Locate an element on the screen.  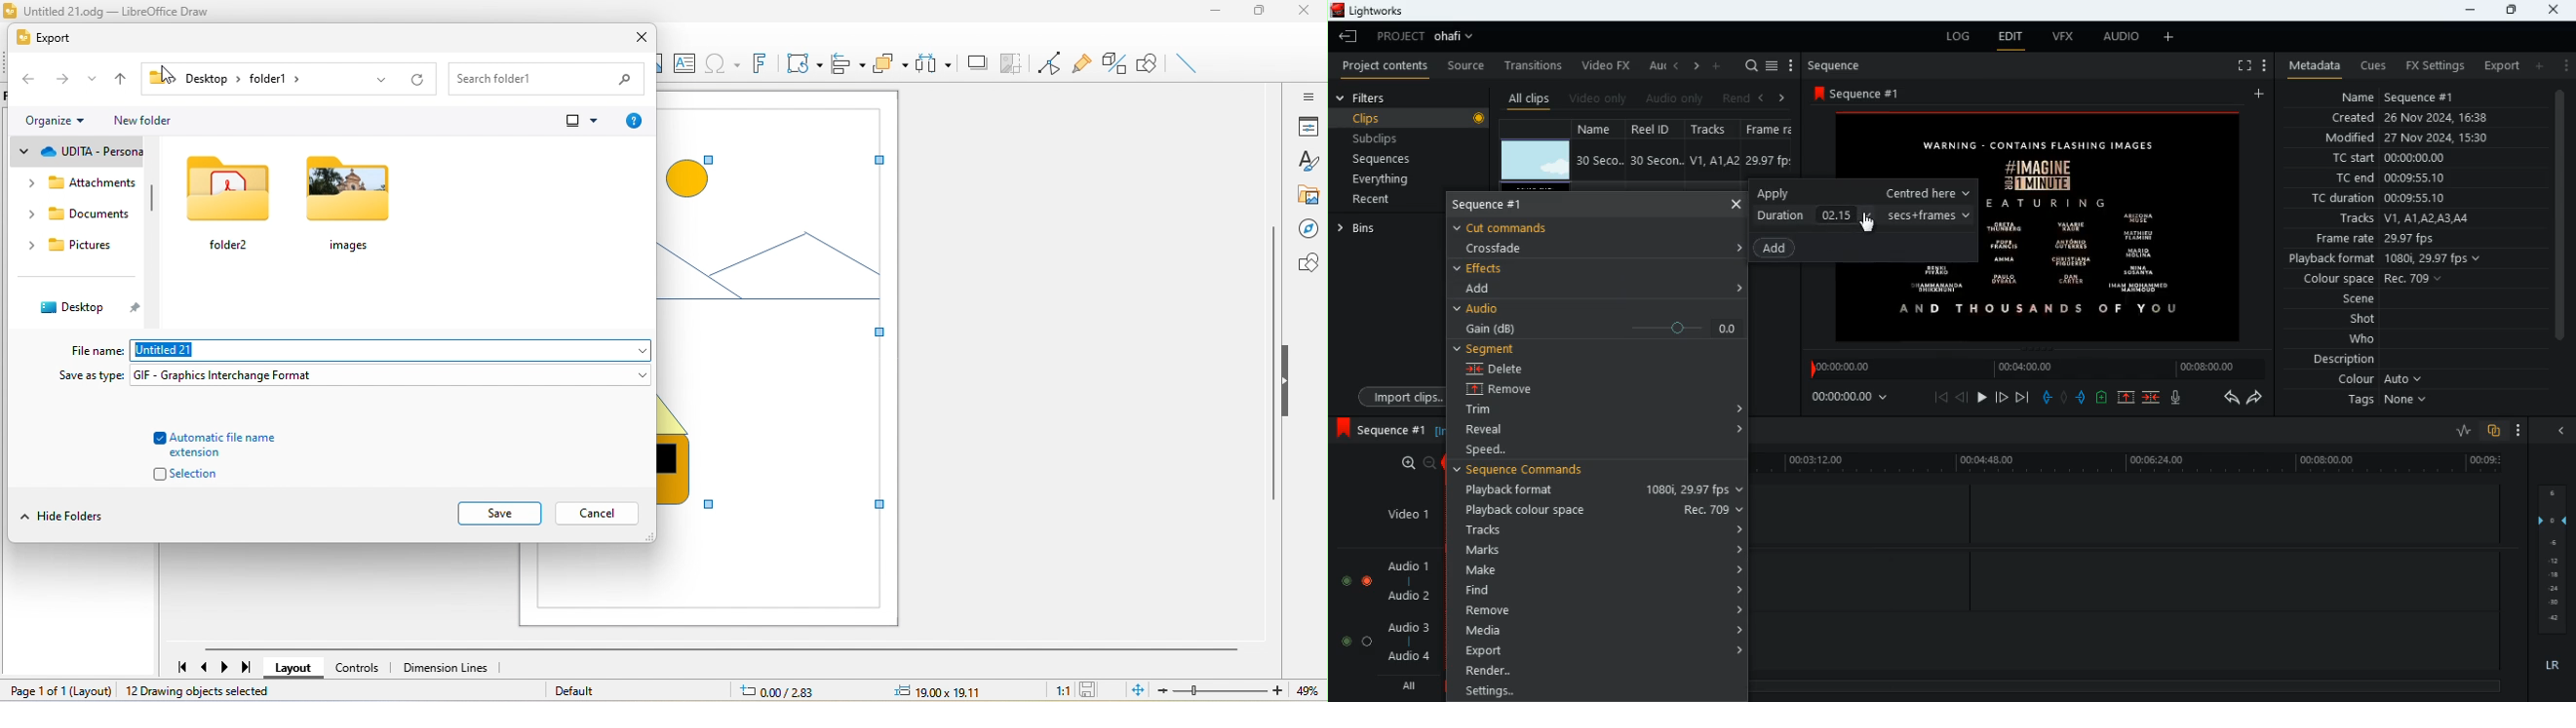
sequence is located at coordinates (1840, 65).